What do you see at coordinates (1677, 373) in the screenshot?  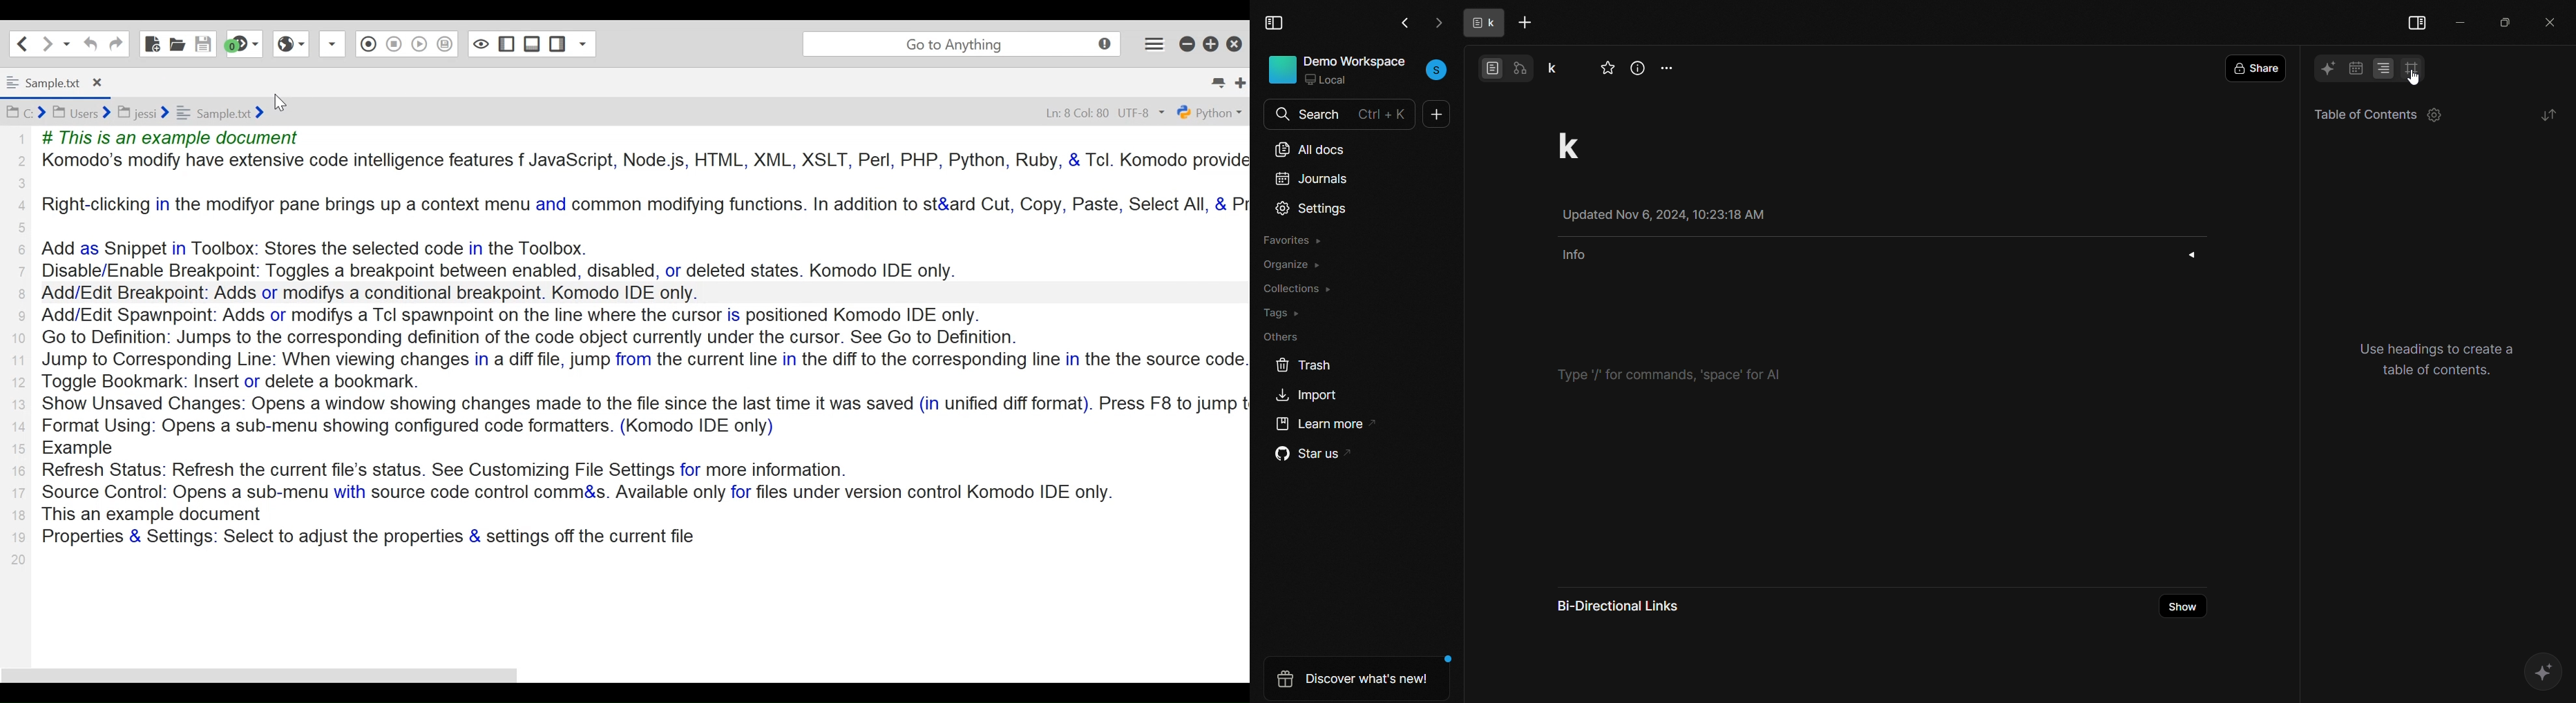 I see `type '/' for commands, 'space'' for ai` at bounding box center [1677, 373].